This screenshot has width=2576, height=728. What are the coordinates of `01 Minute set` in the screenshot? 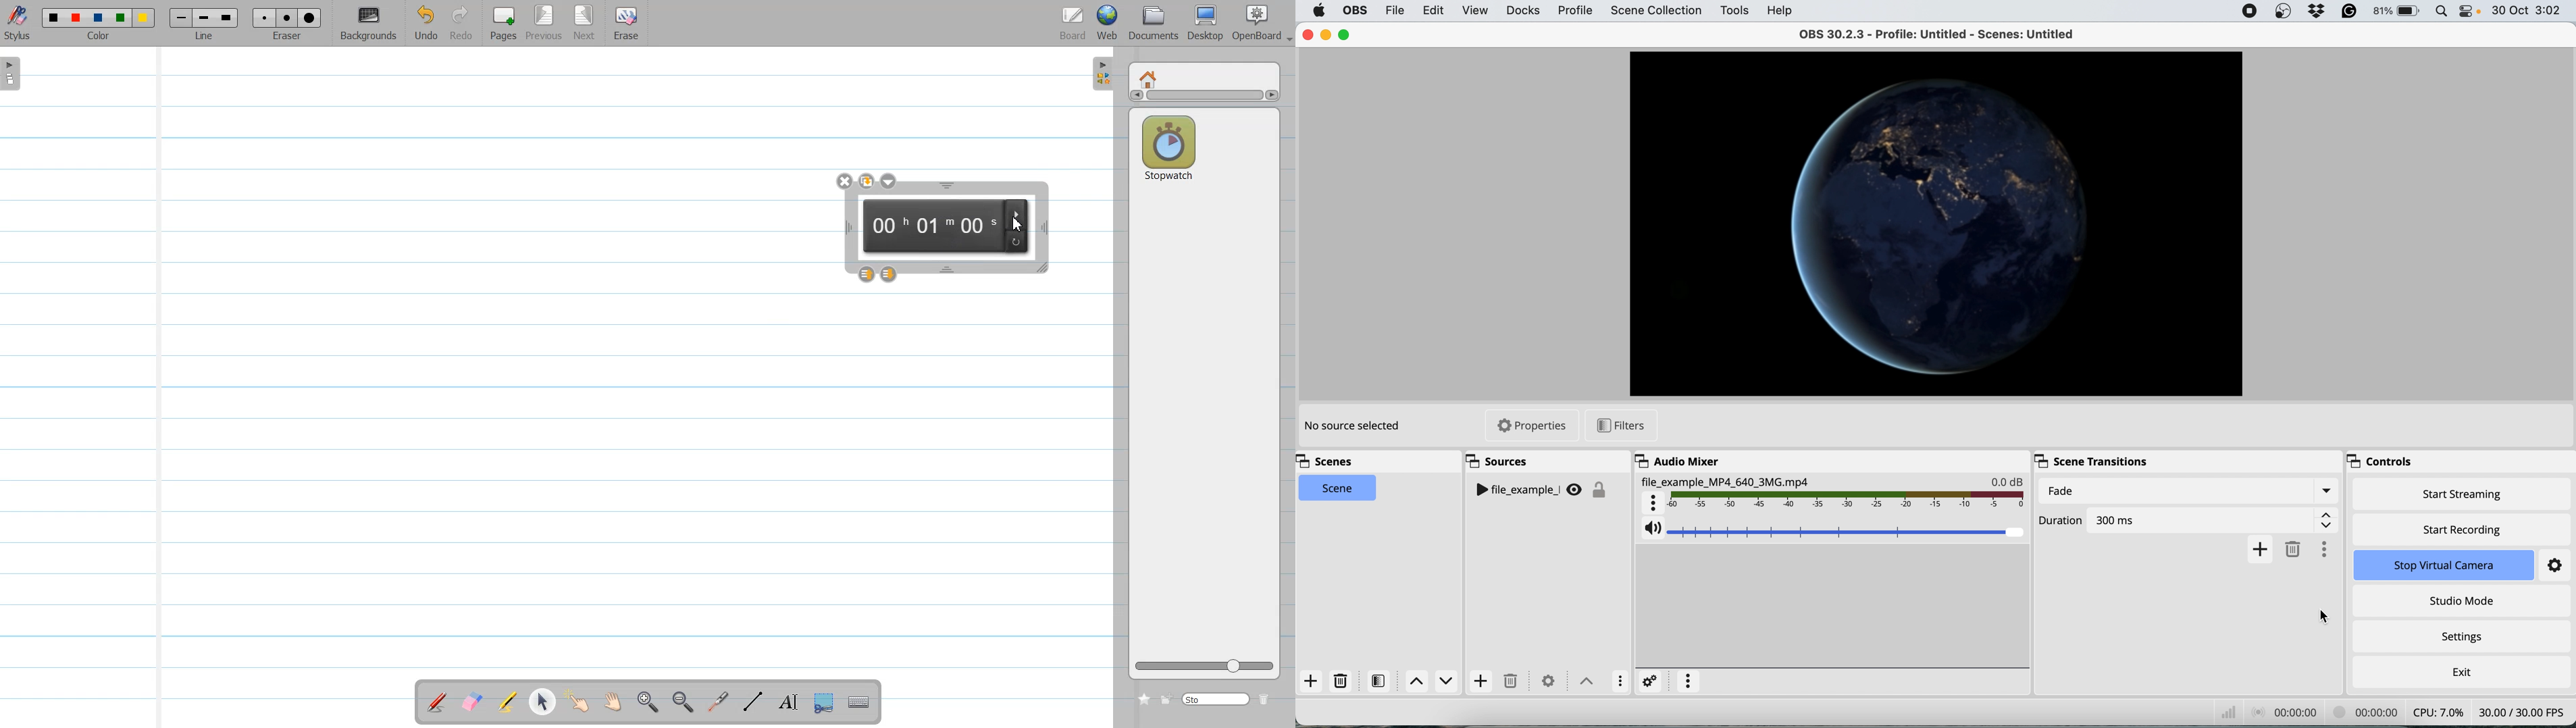 It's located at (935, 227).